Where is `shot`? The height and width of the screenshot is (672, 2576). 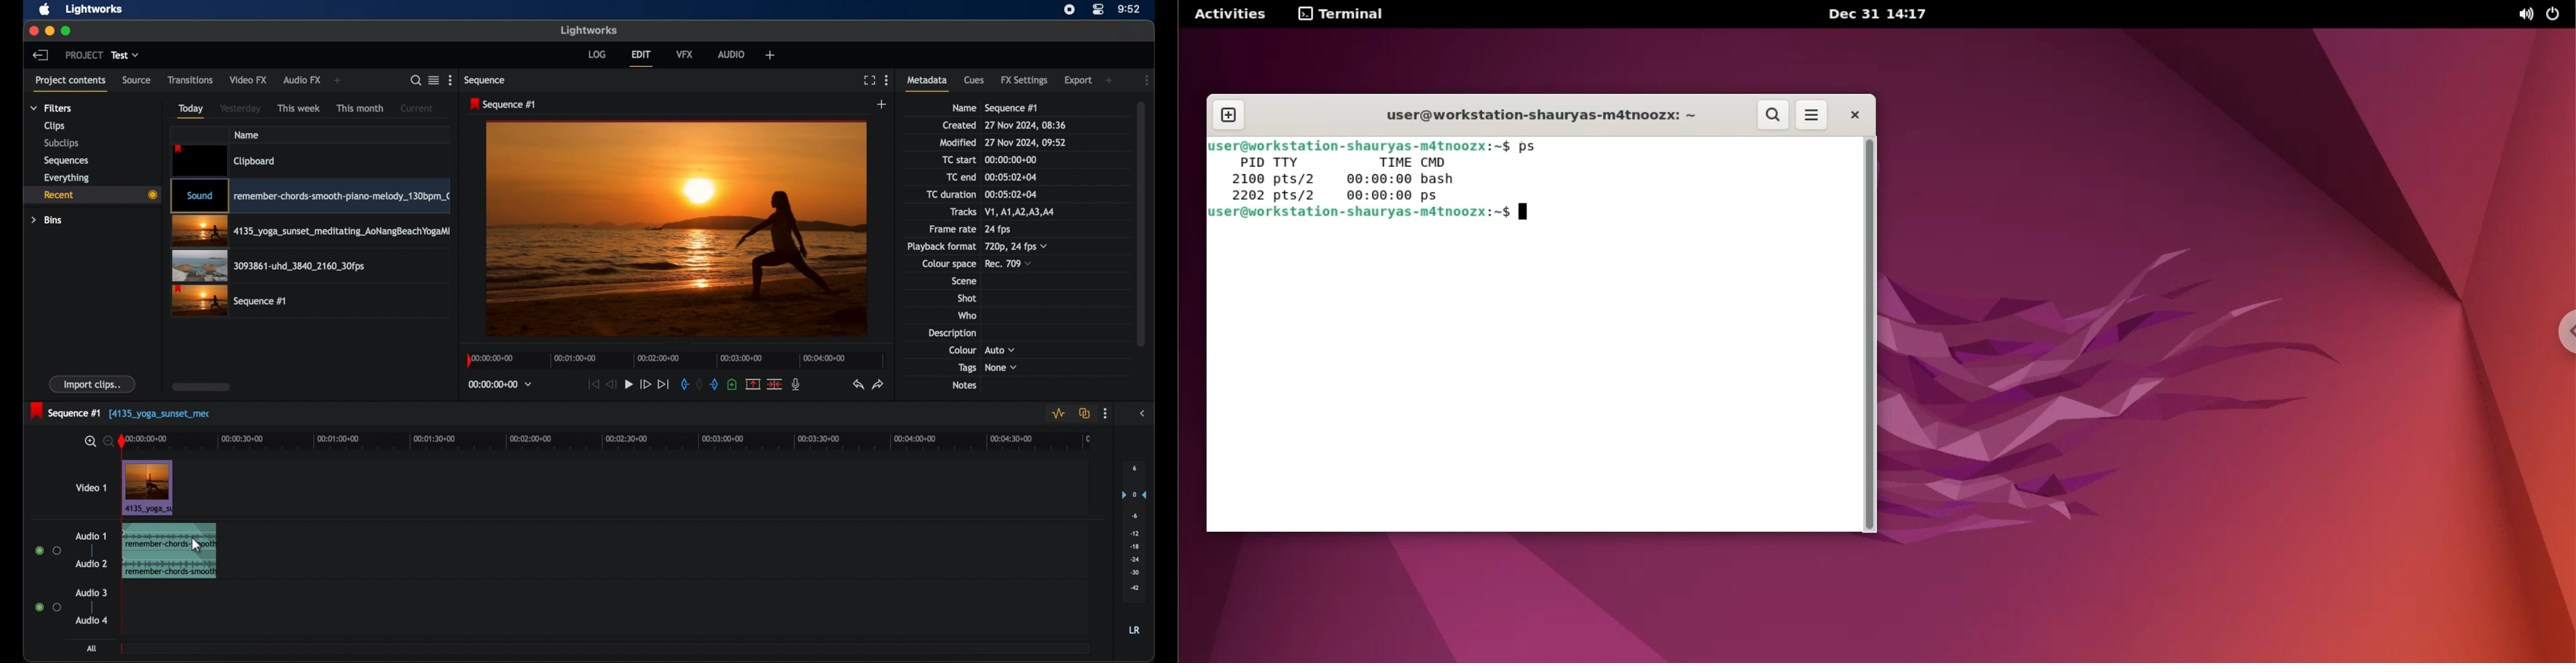 shot is located at coordinates (968, 298).